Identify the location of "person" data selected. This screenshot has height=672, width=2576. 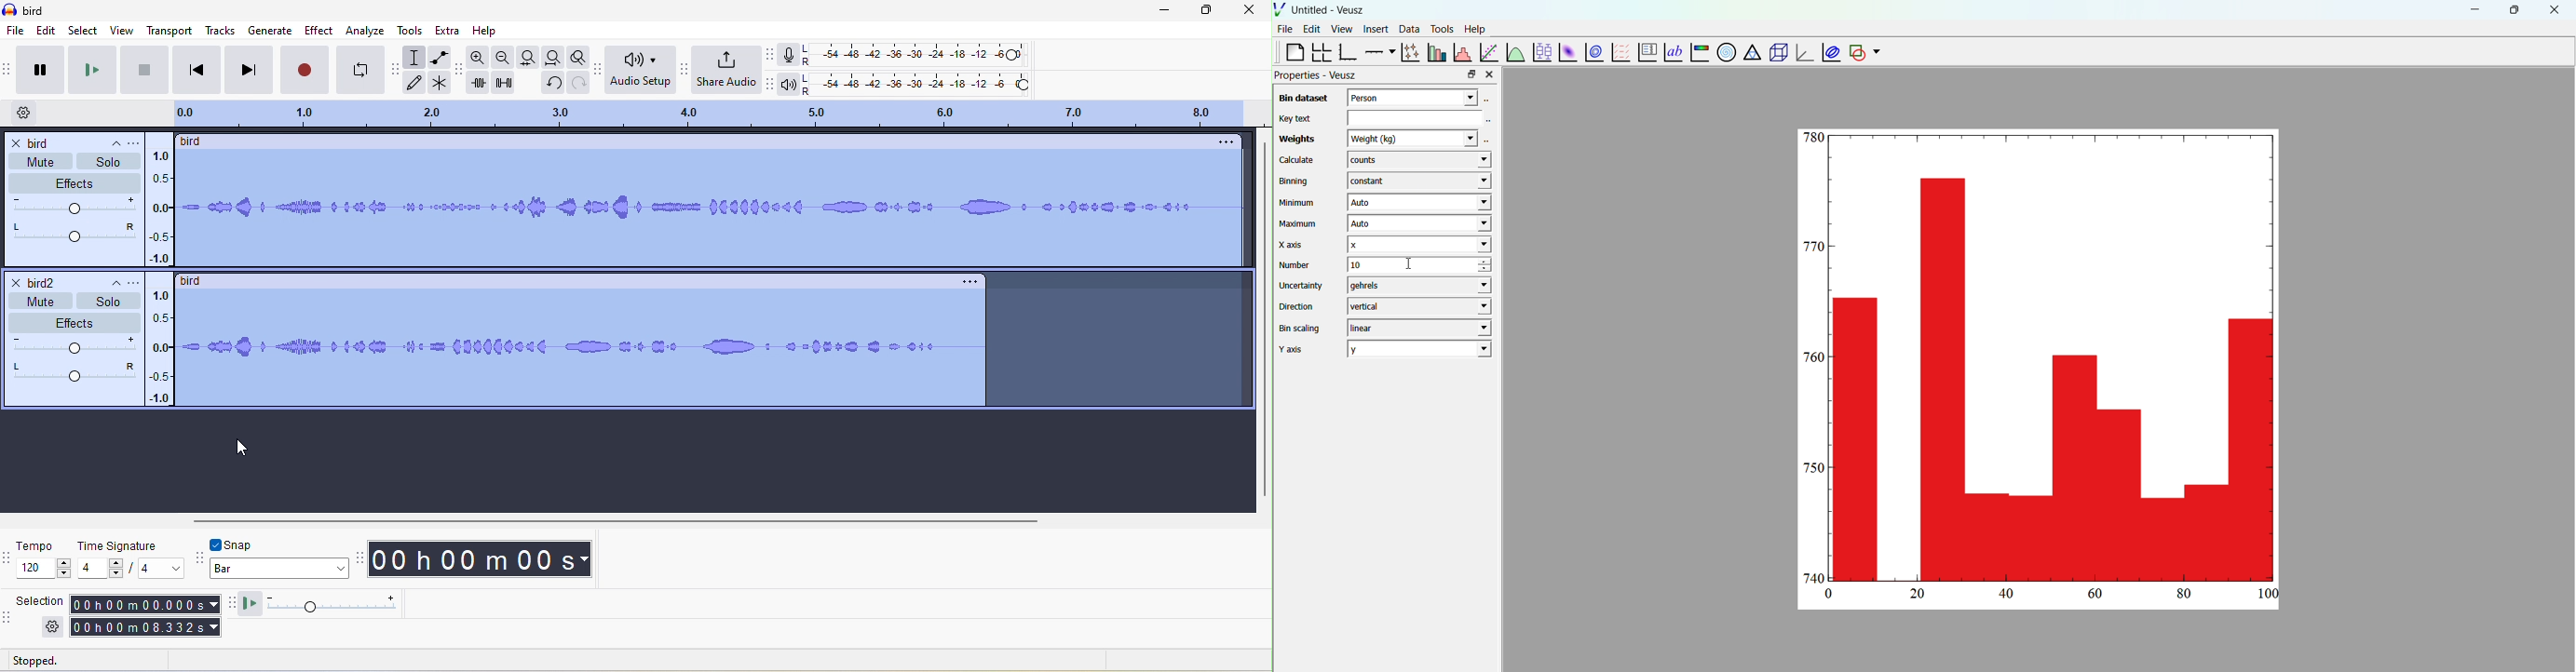
(1422, 96).